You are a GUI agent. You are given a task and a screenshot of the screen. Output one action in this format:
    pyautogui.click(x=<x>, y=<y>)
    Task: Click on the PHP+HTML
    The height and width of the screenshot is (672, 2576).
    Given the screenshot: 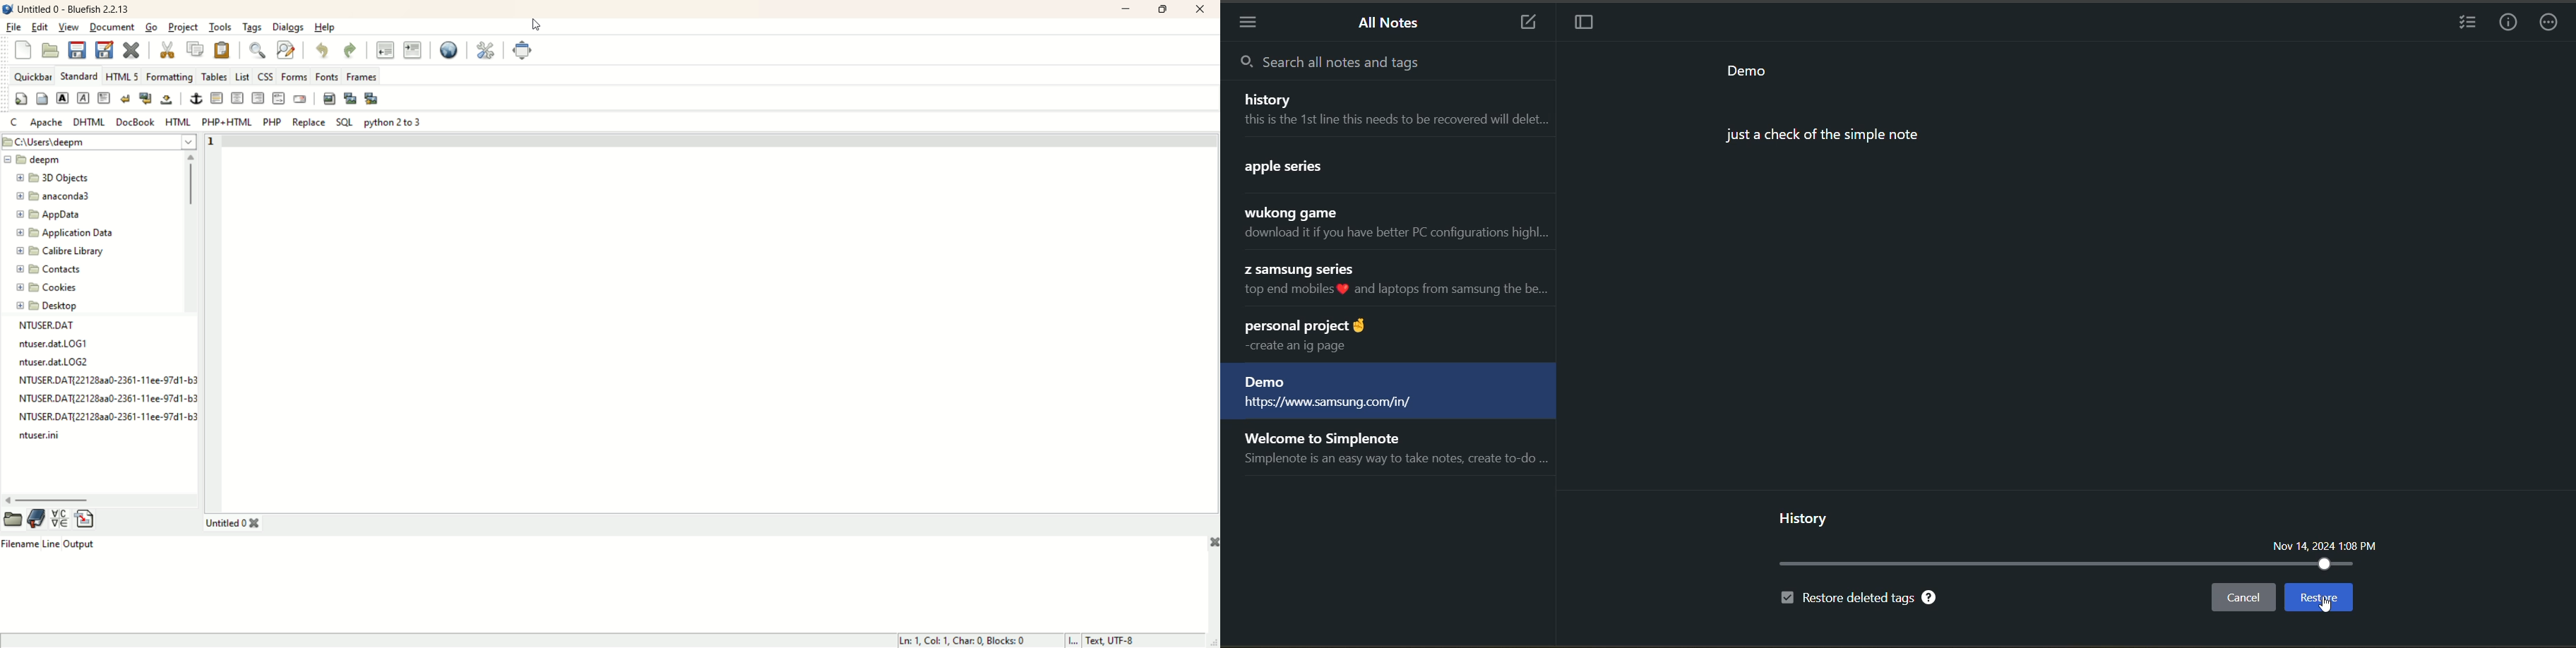 What is the action you would take?
    pyautogui.click(x=227, y=123)
    